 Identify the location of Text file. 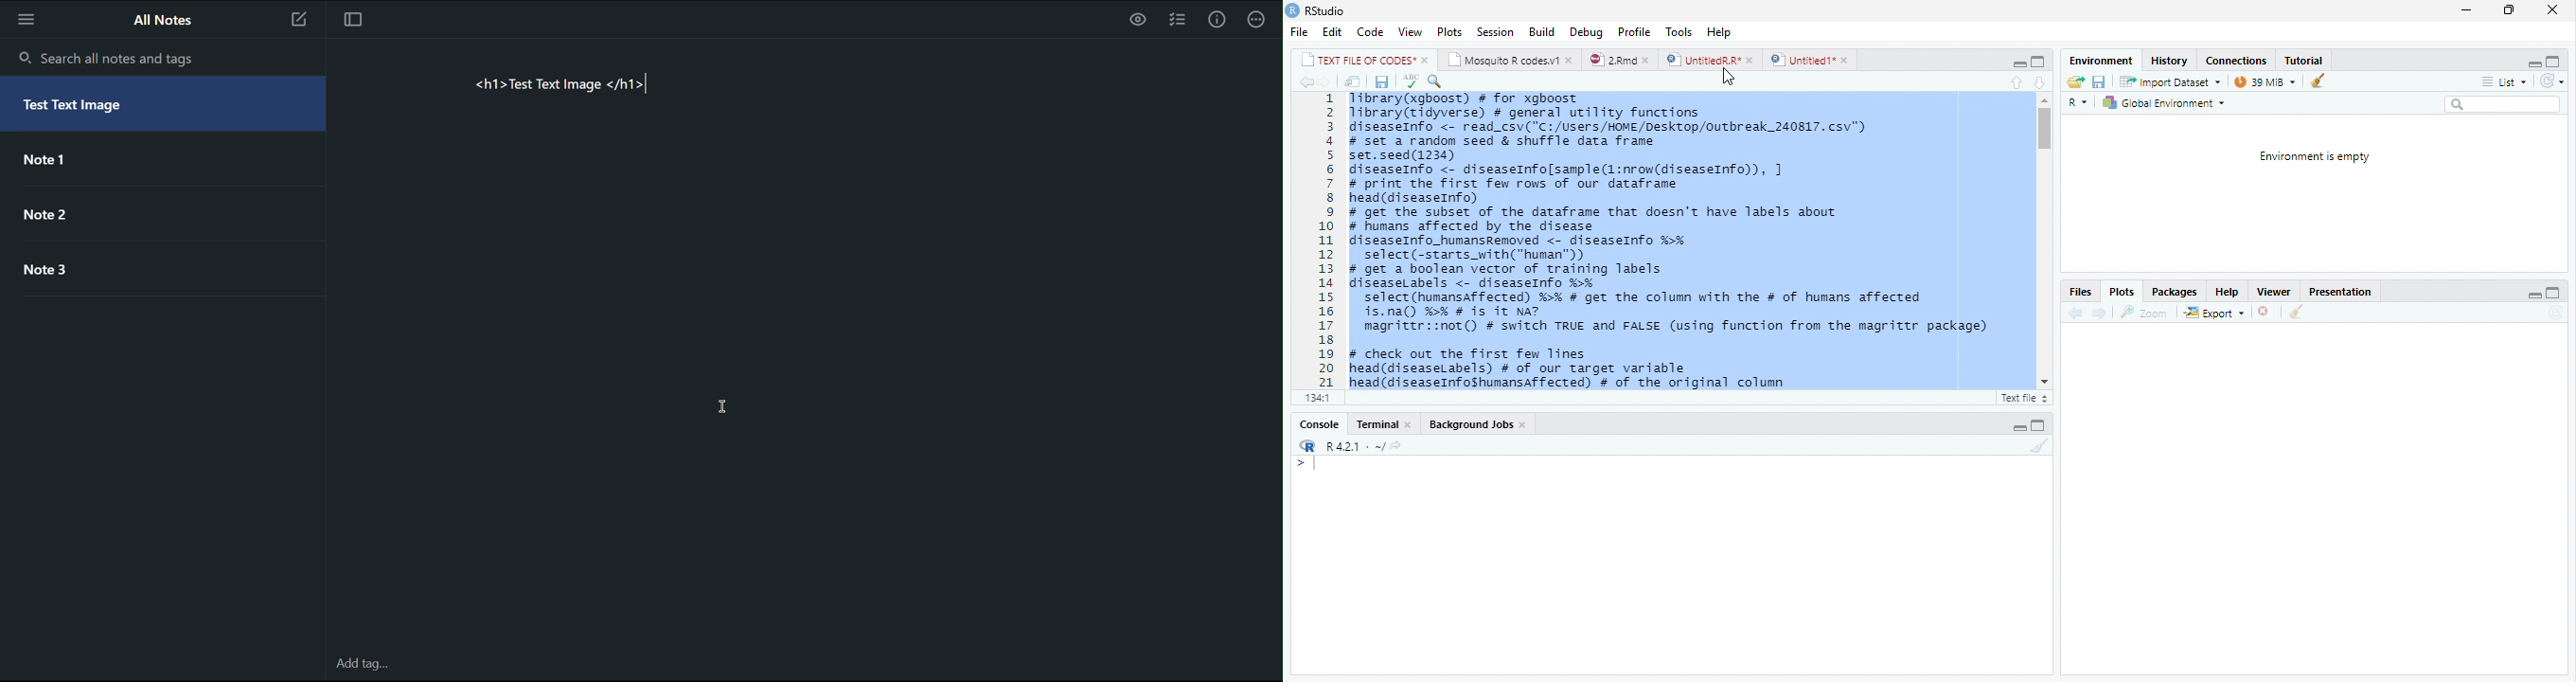
(2024, 396).